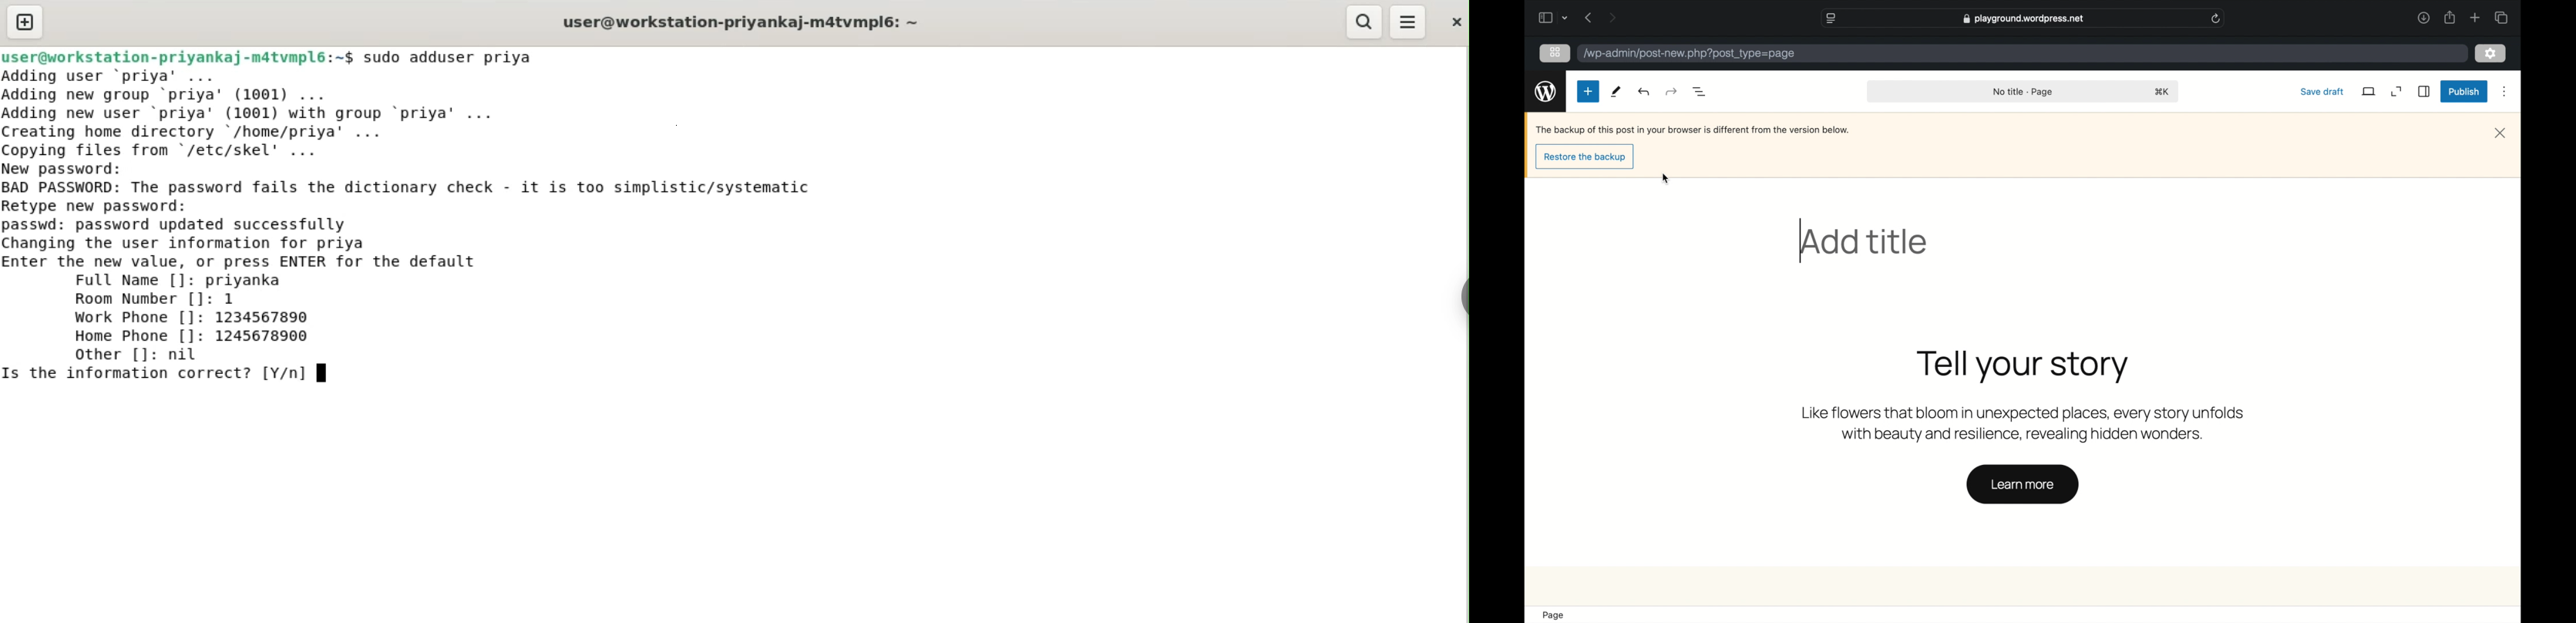  What do you see at coordinates (1690, 54) in the screenshot?
I see `wordpress address` at bounding box center [1690, 54].